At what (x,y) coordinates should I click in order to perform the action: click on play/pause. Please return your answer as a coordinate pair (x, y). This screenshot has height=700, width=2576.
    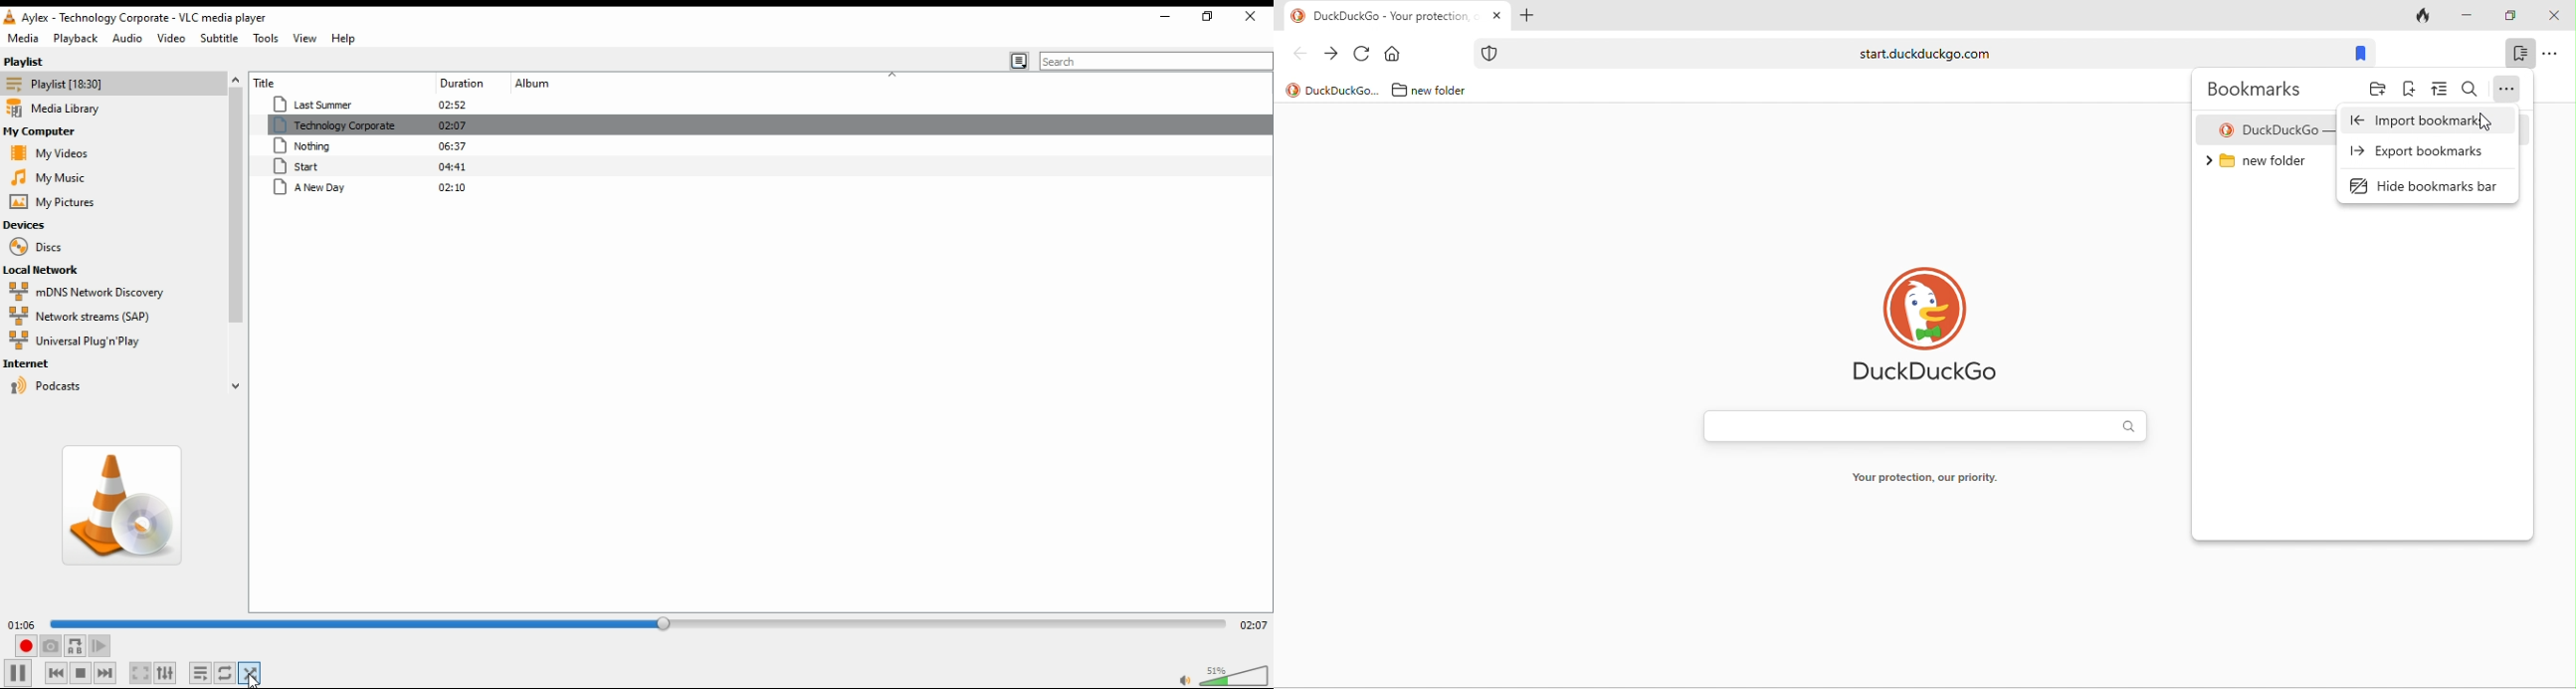
    Looking at the image, I should click on (20, 674).